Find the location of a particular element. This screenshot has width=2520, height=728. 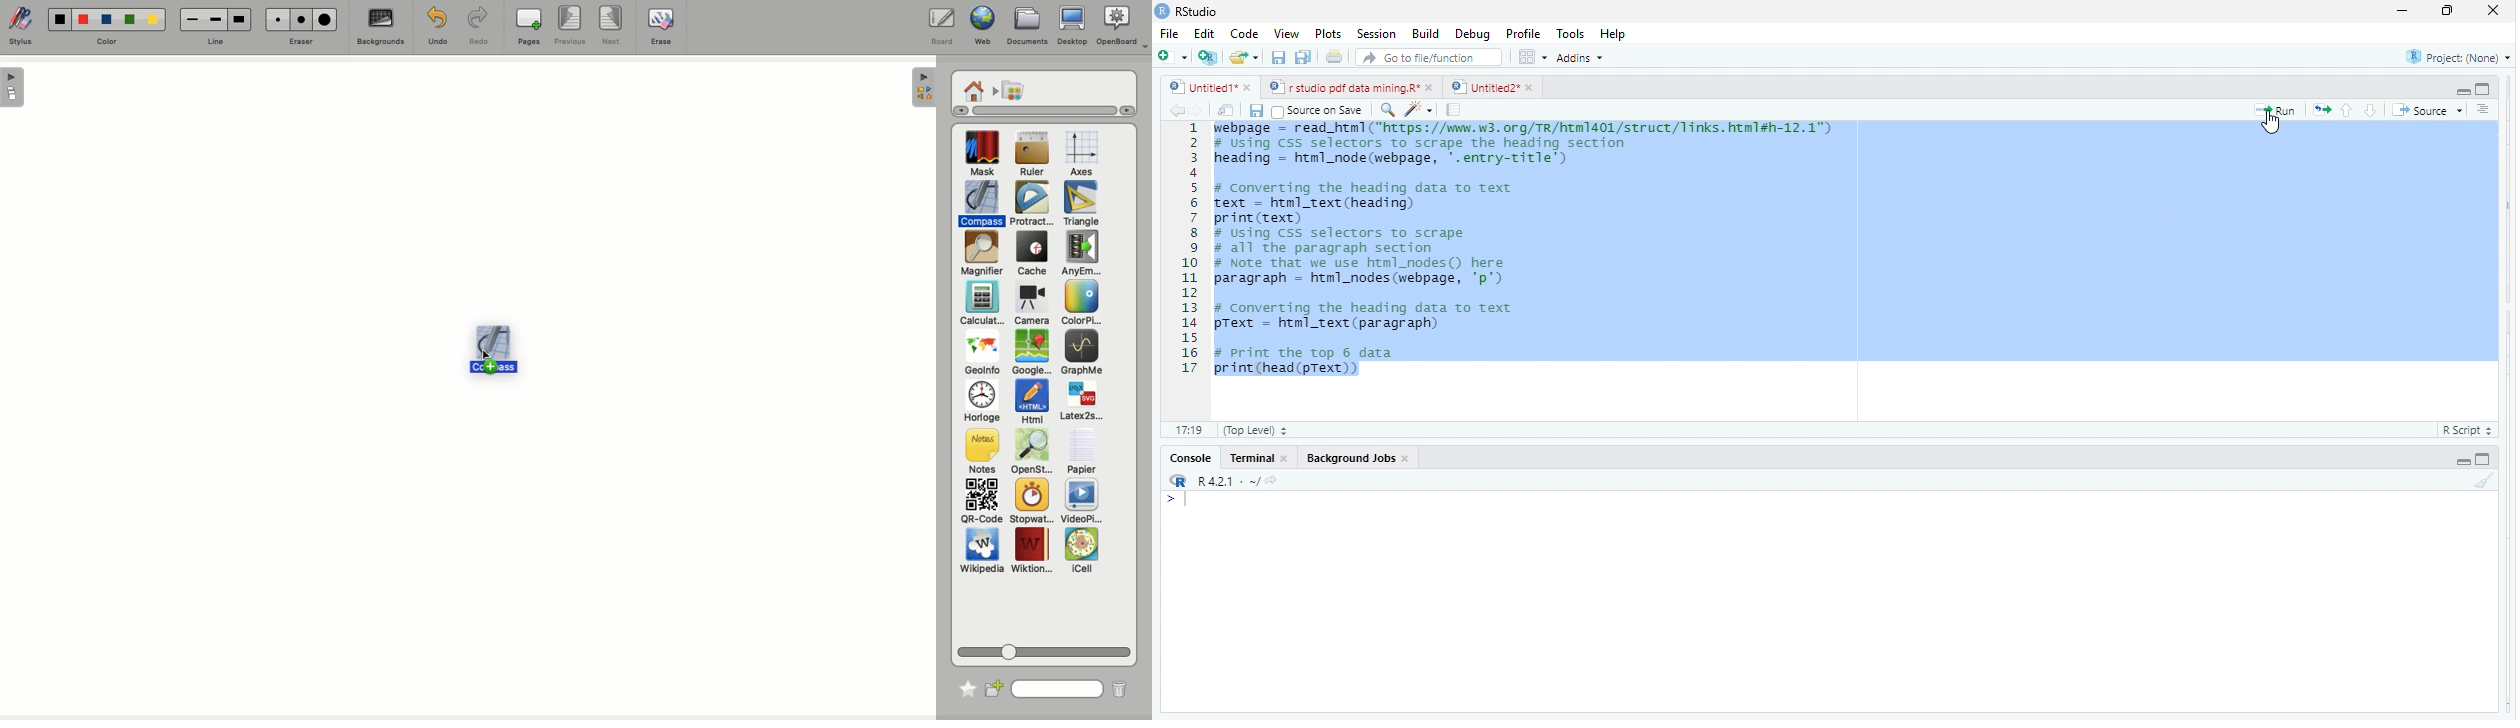

Cache is located at coordinates (1030, 255).